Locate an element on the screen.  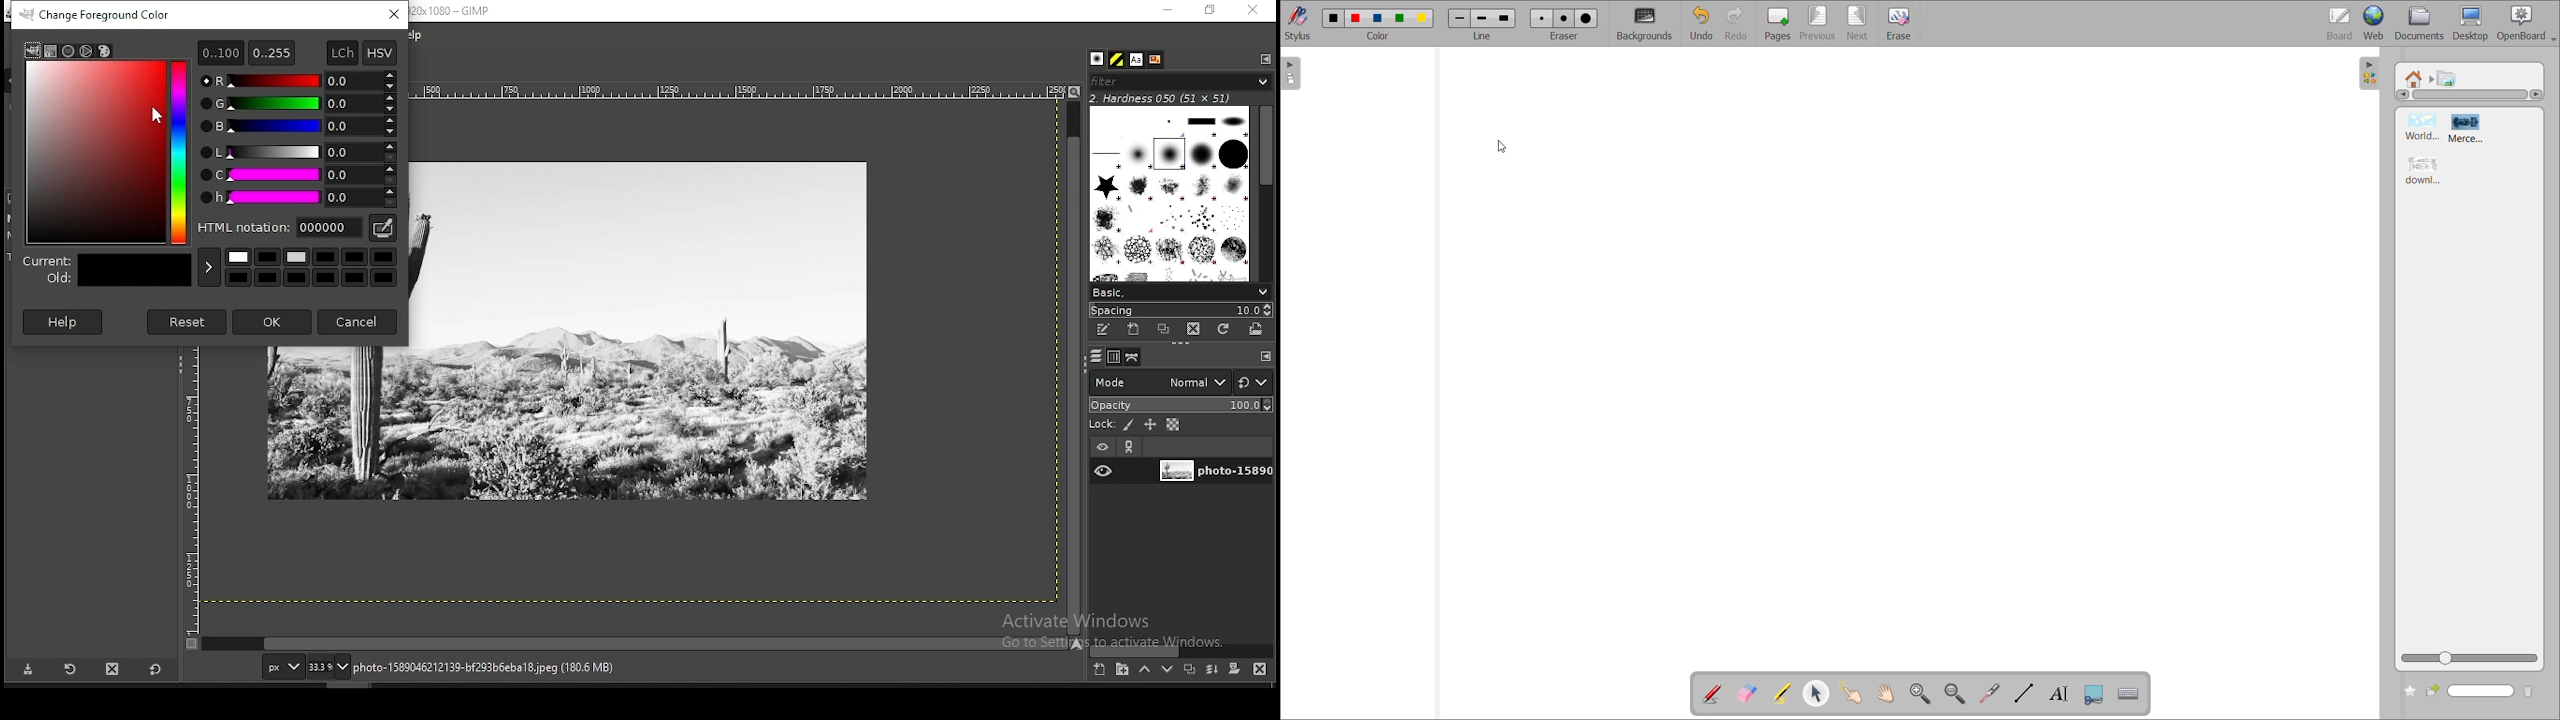
stylus is located at coordinates (1297, 24).